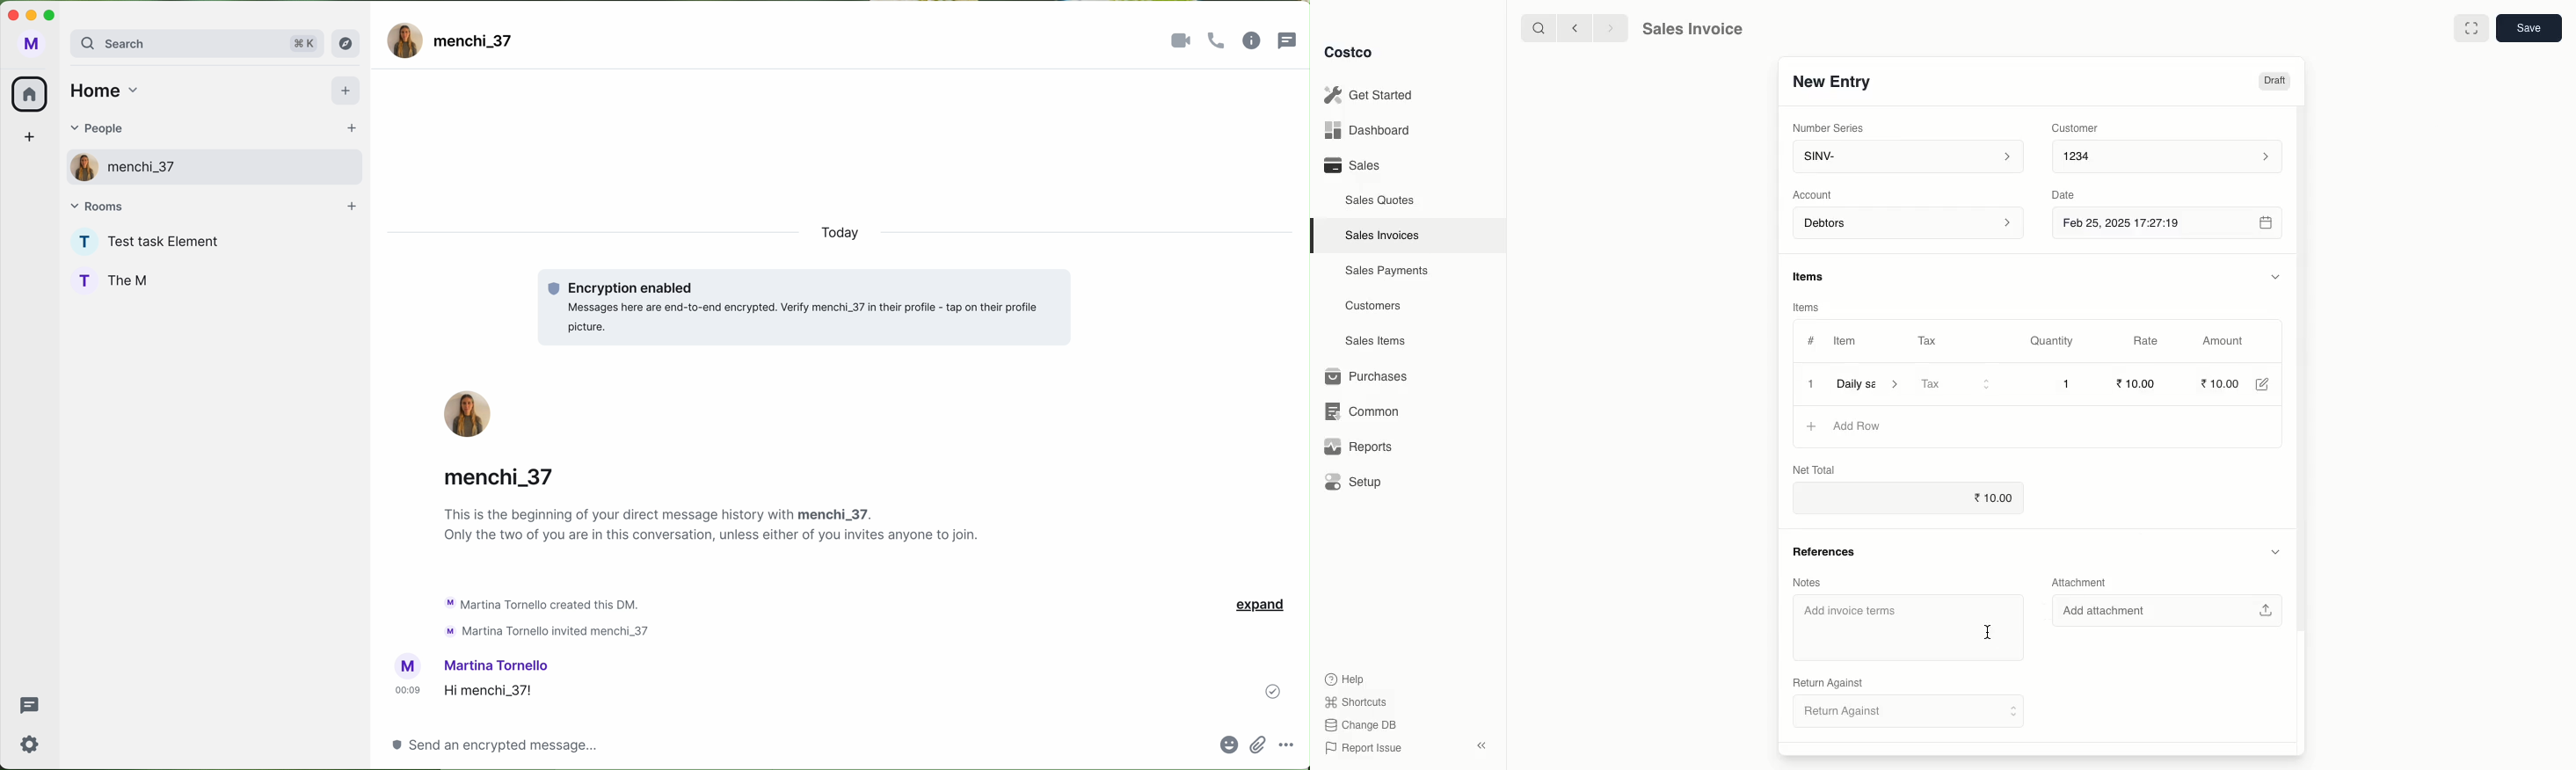 Image resolution: width=2576 pixels, height=784 pixels. What do you see at coordinates (2170, 226) in the screenshot?
I see `Feb 25, 2025 17:27:19` at bounding box center [2170, 226].